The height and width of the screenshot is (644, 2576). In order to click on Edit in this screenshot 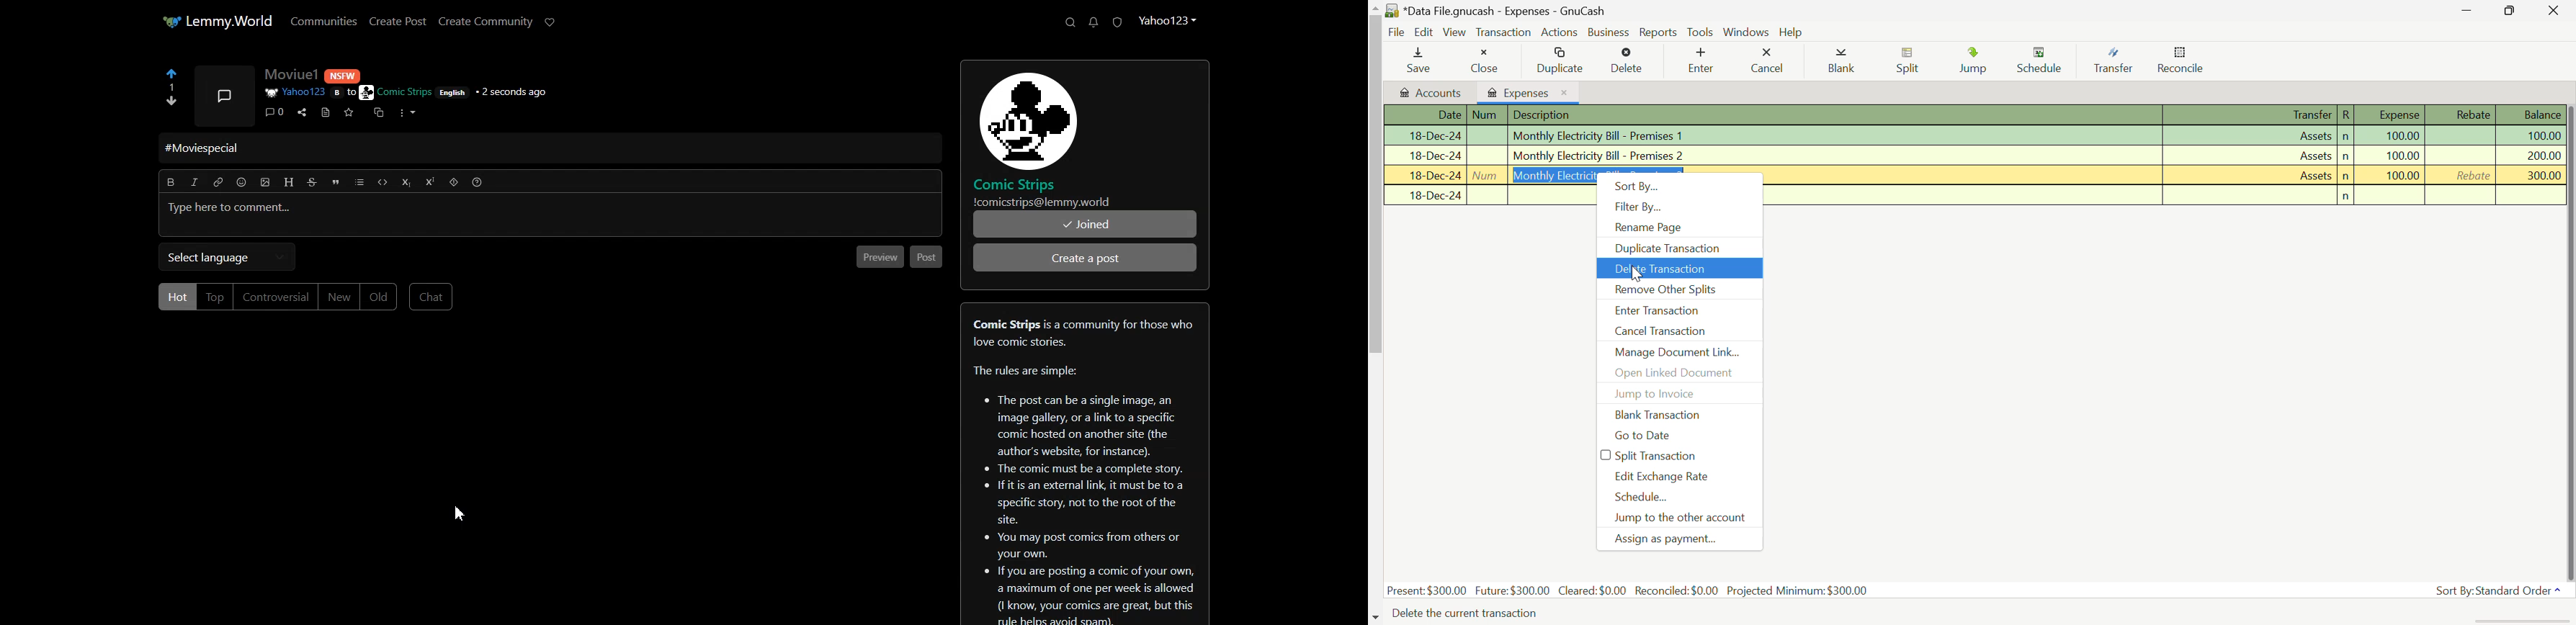, I will do `click(1424, 32)`.